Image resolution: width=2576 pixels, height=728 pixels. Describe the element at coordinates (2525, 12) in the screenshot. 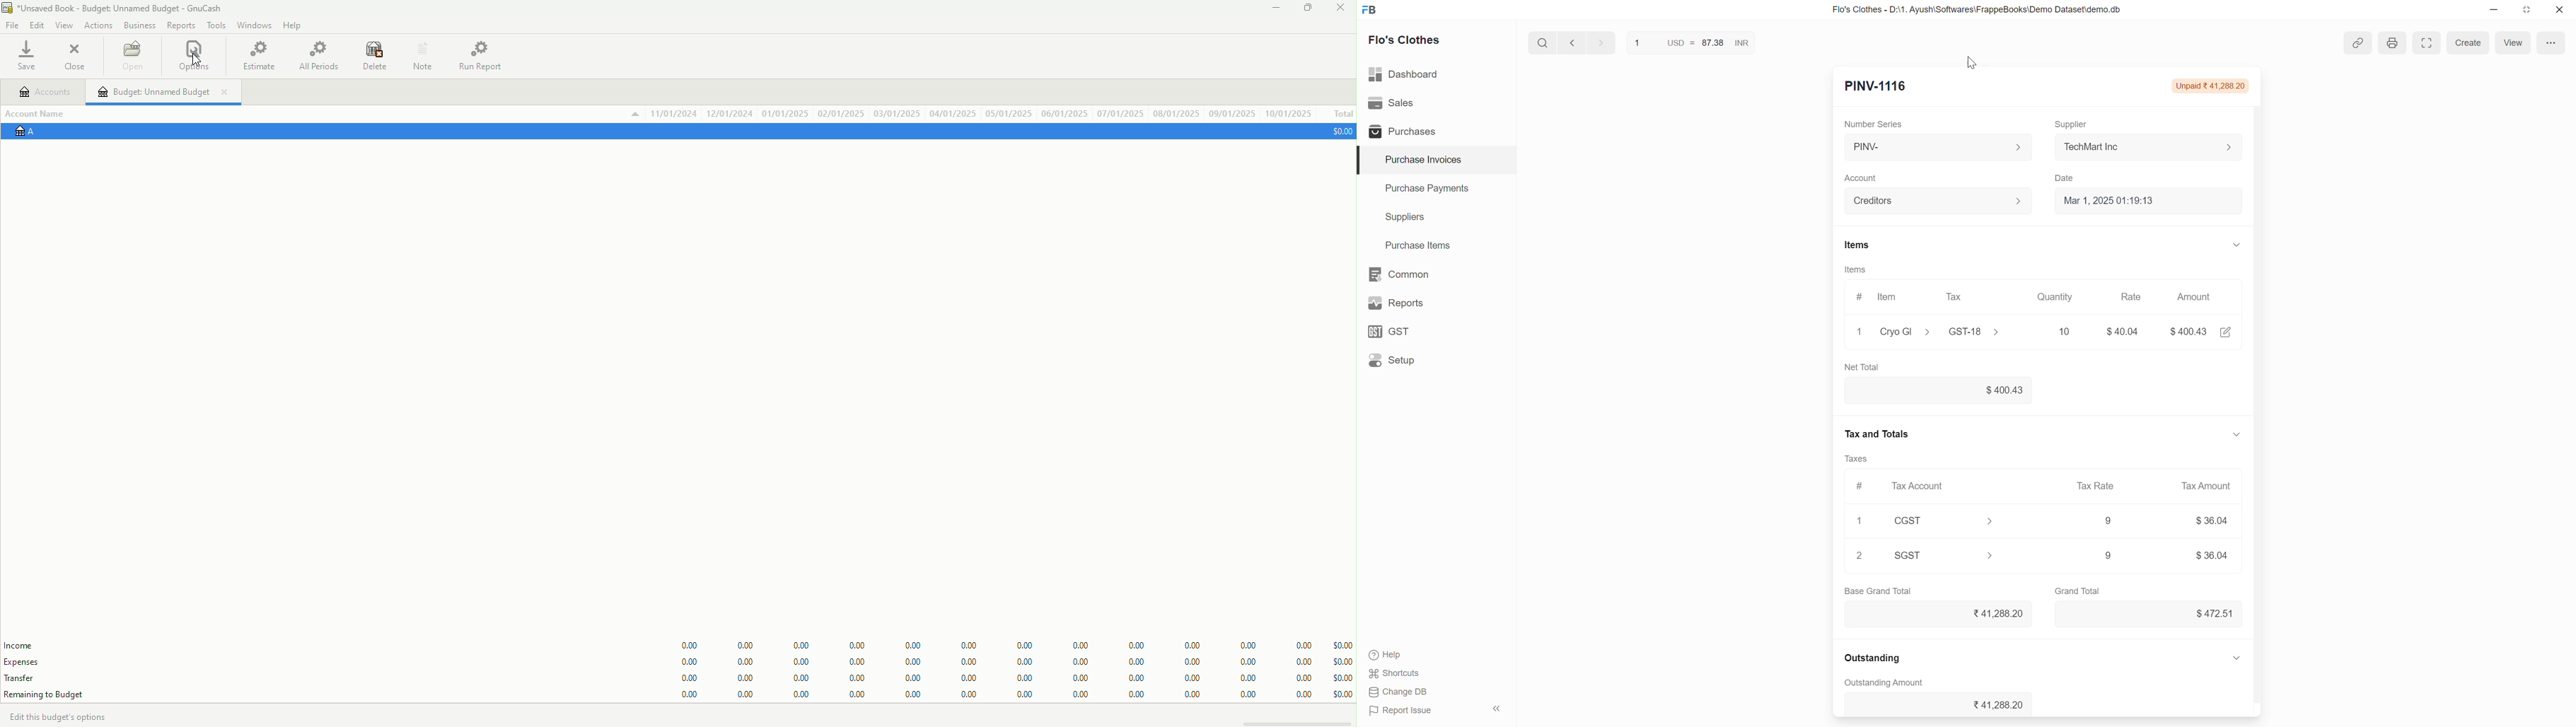

I see `restore down` at that location.